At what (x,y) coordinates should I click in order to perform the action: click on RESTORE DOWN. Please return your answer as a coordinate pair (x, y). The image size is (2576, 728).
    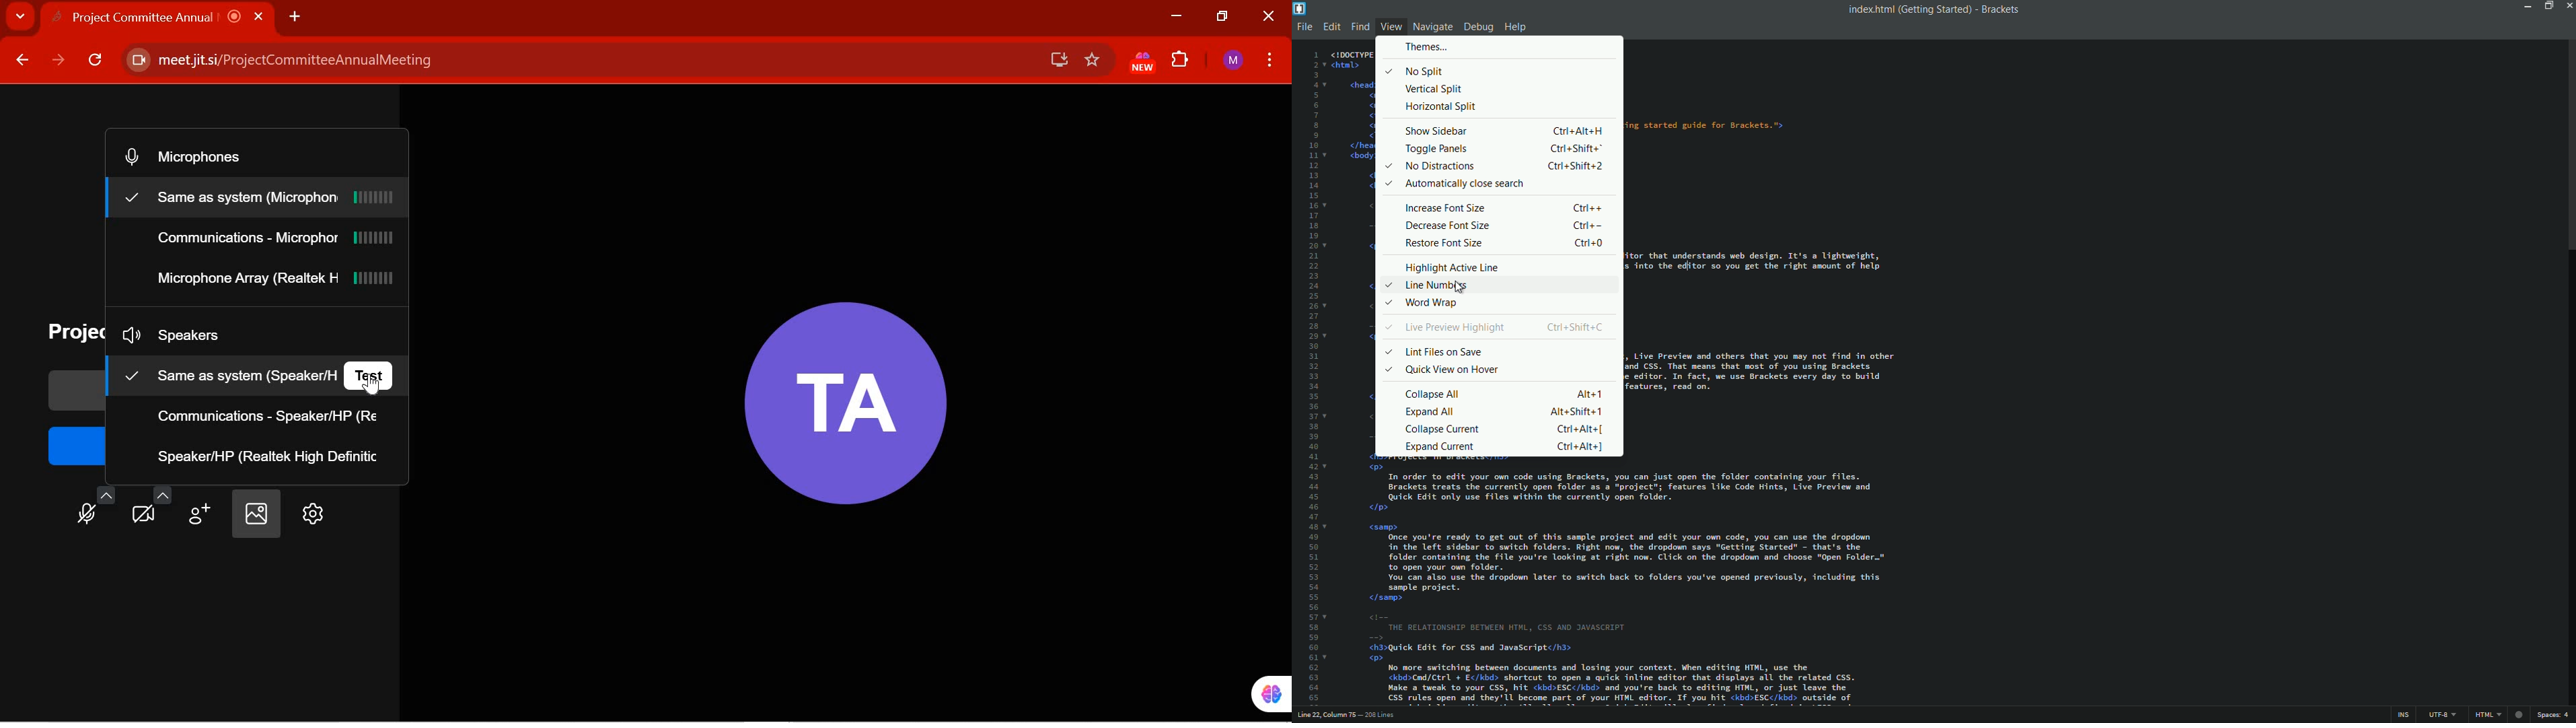
    Looking at the image, I should click on (1223, 17).